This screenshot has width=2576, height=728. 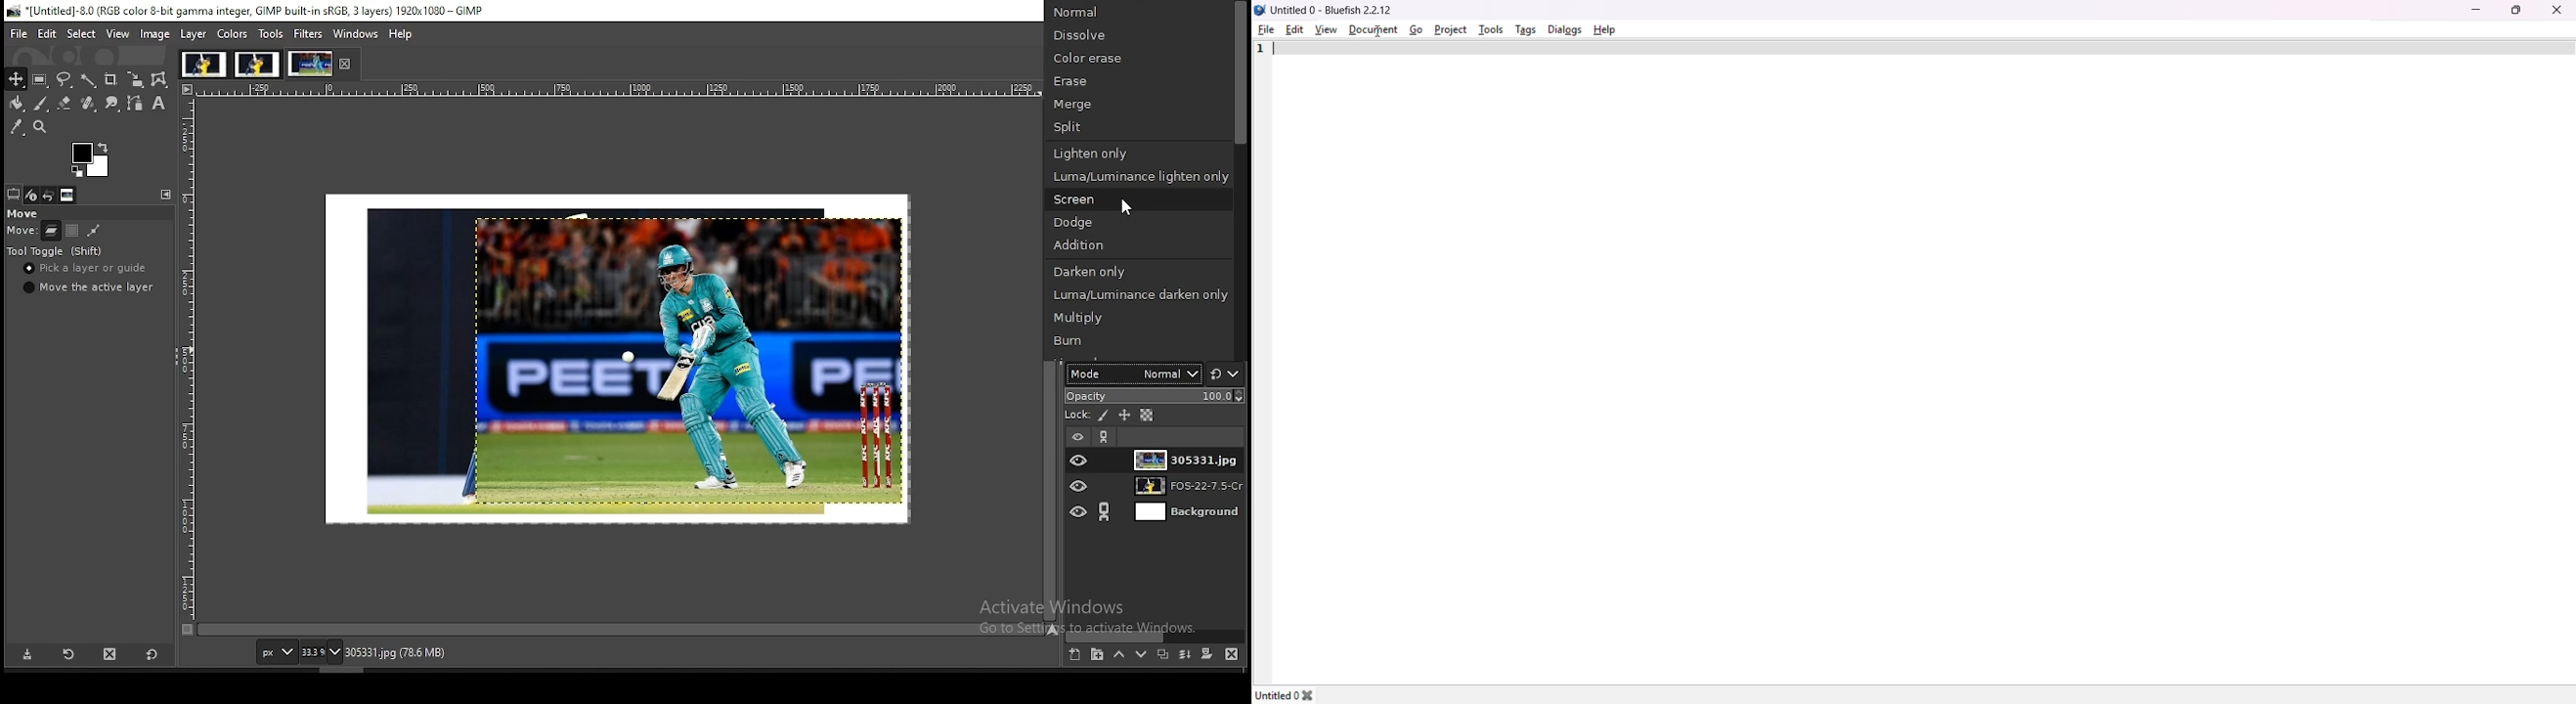 What do you see at coordinates (1240, 180) in the screenshot?
I see `scroll bar` at bounding box center [1240, 180].